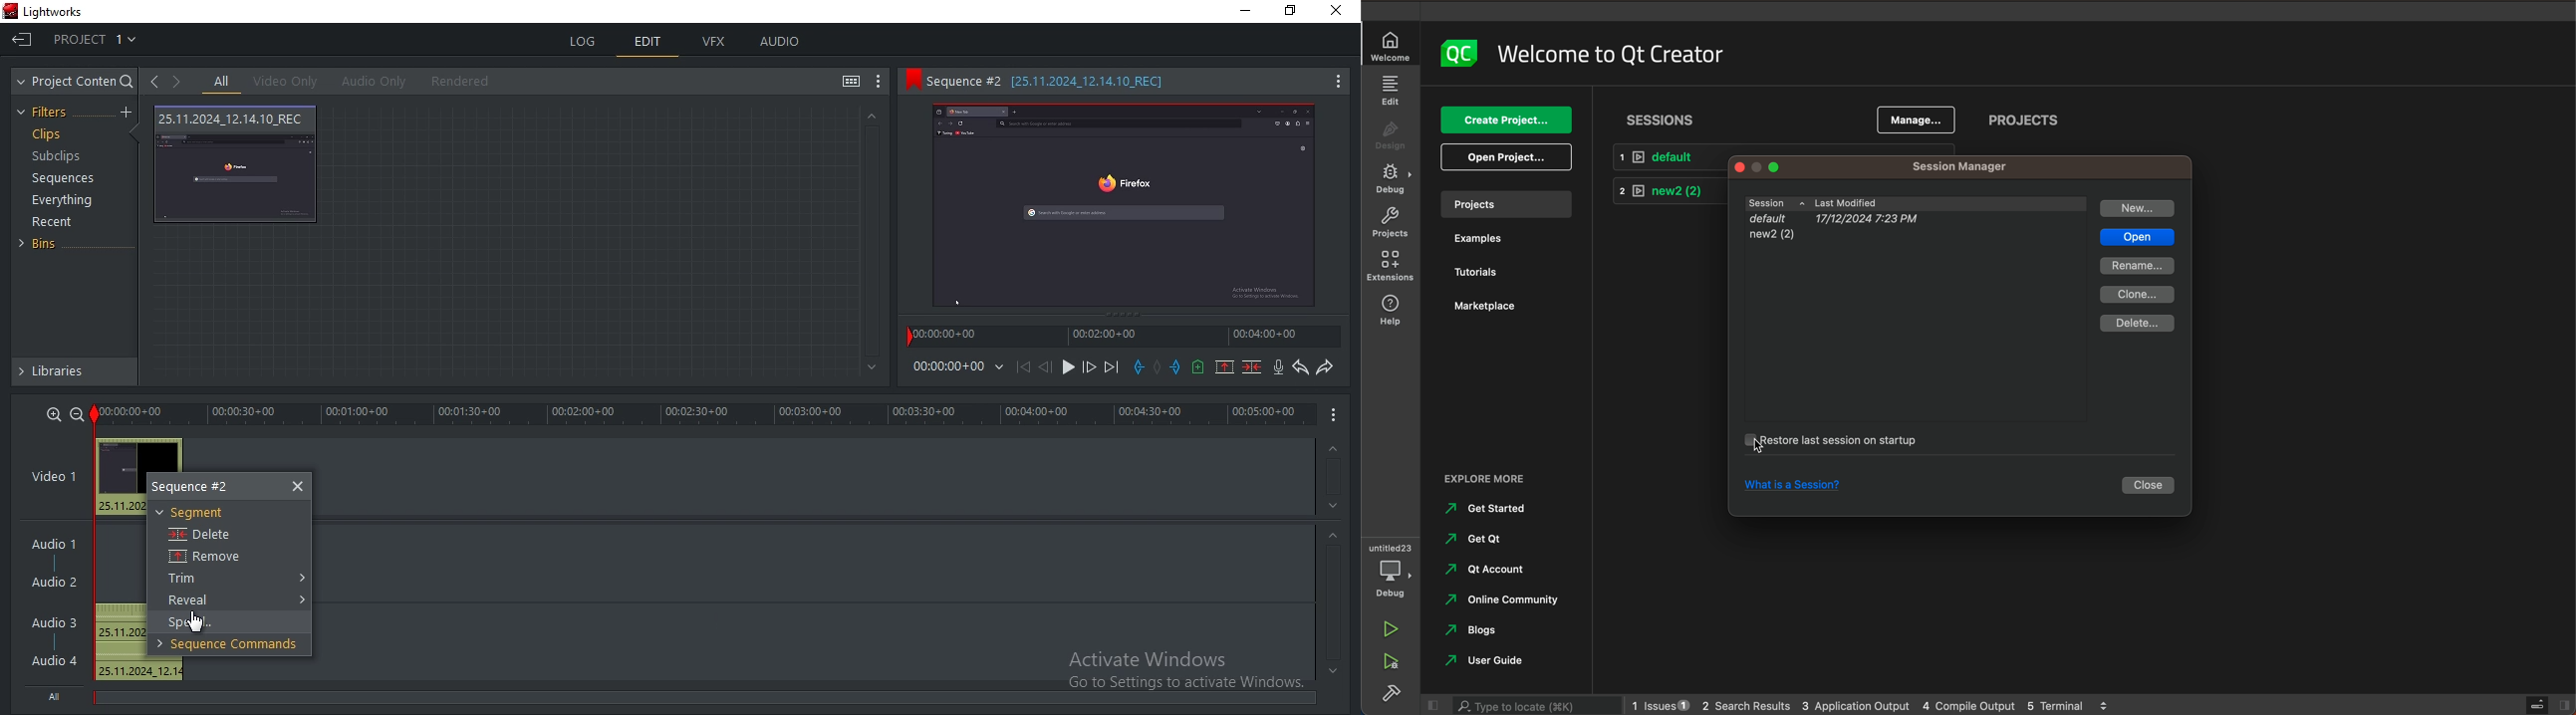 This screenshot has width=2576, height=728. Describe the element at coordinates (192, 579) in the screenshot. I see `trim` at that location.